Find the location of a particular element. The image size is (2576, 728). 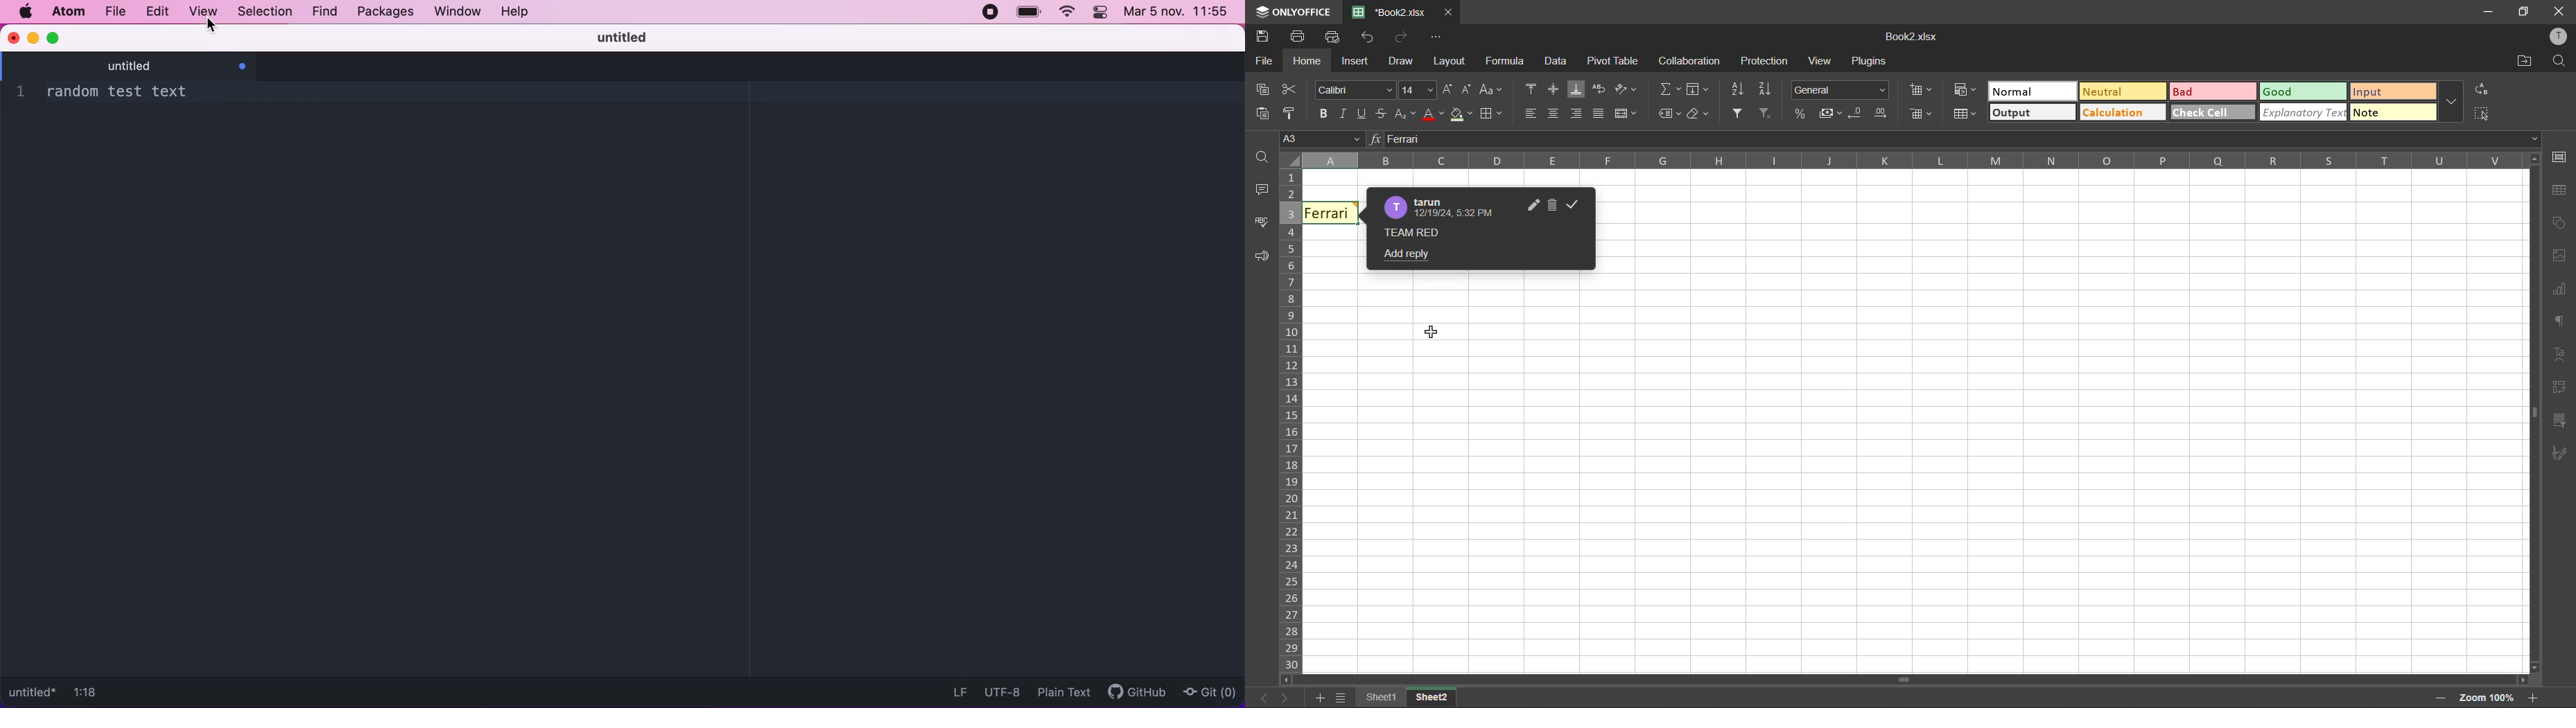

strikethrough is located at coordinates (1384, 114).